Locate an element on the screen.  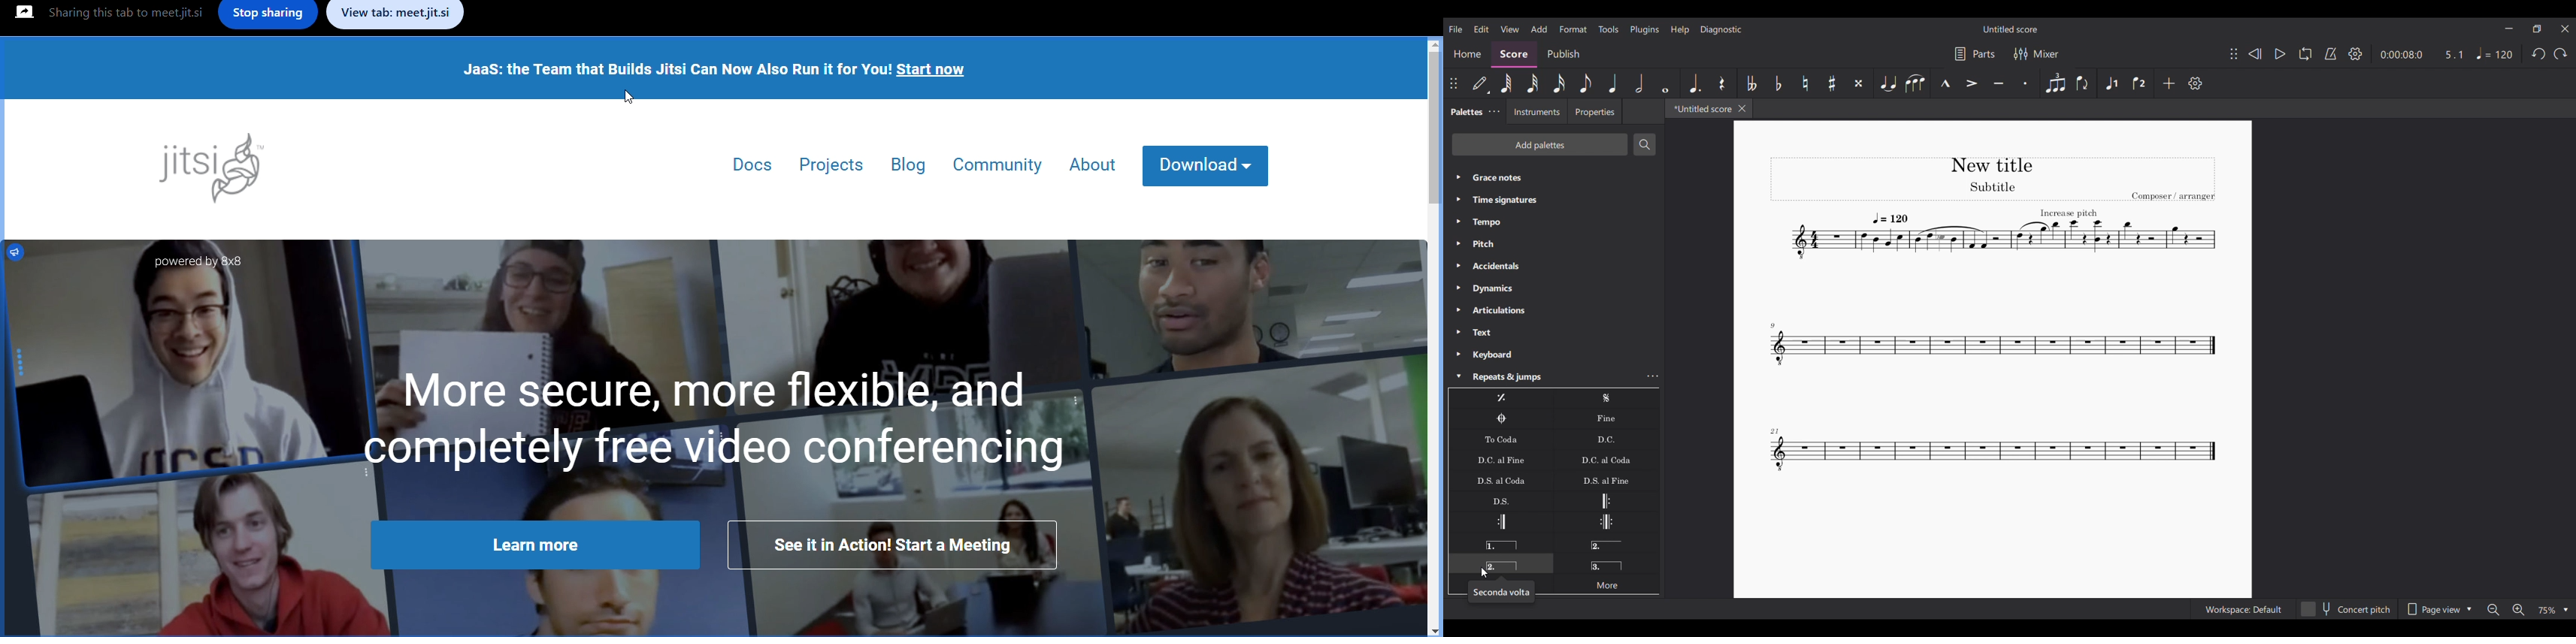
Show in smaller tab is located at coordinates (2537, 29).